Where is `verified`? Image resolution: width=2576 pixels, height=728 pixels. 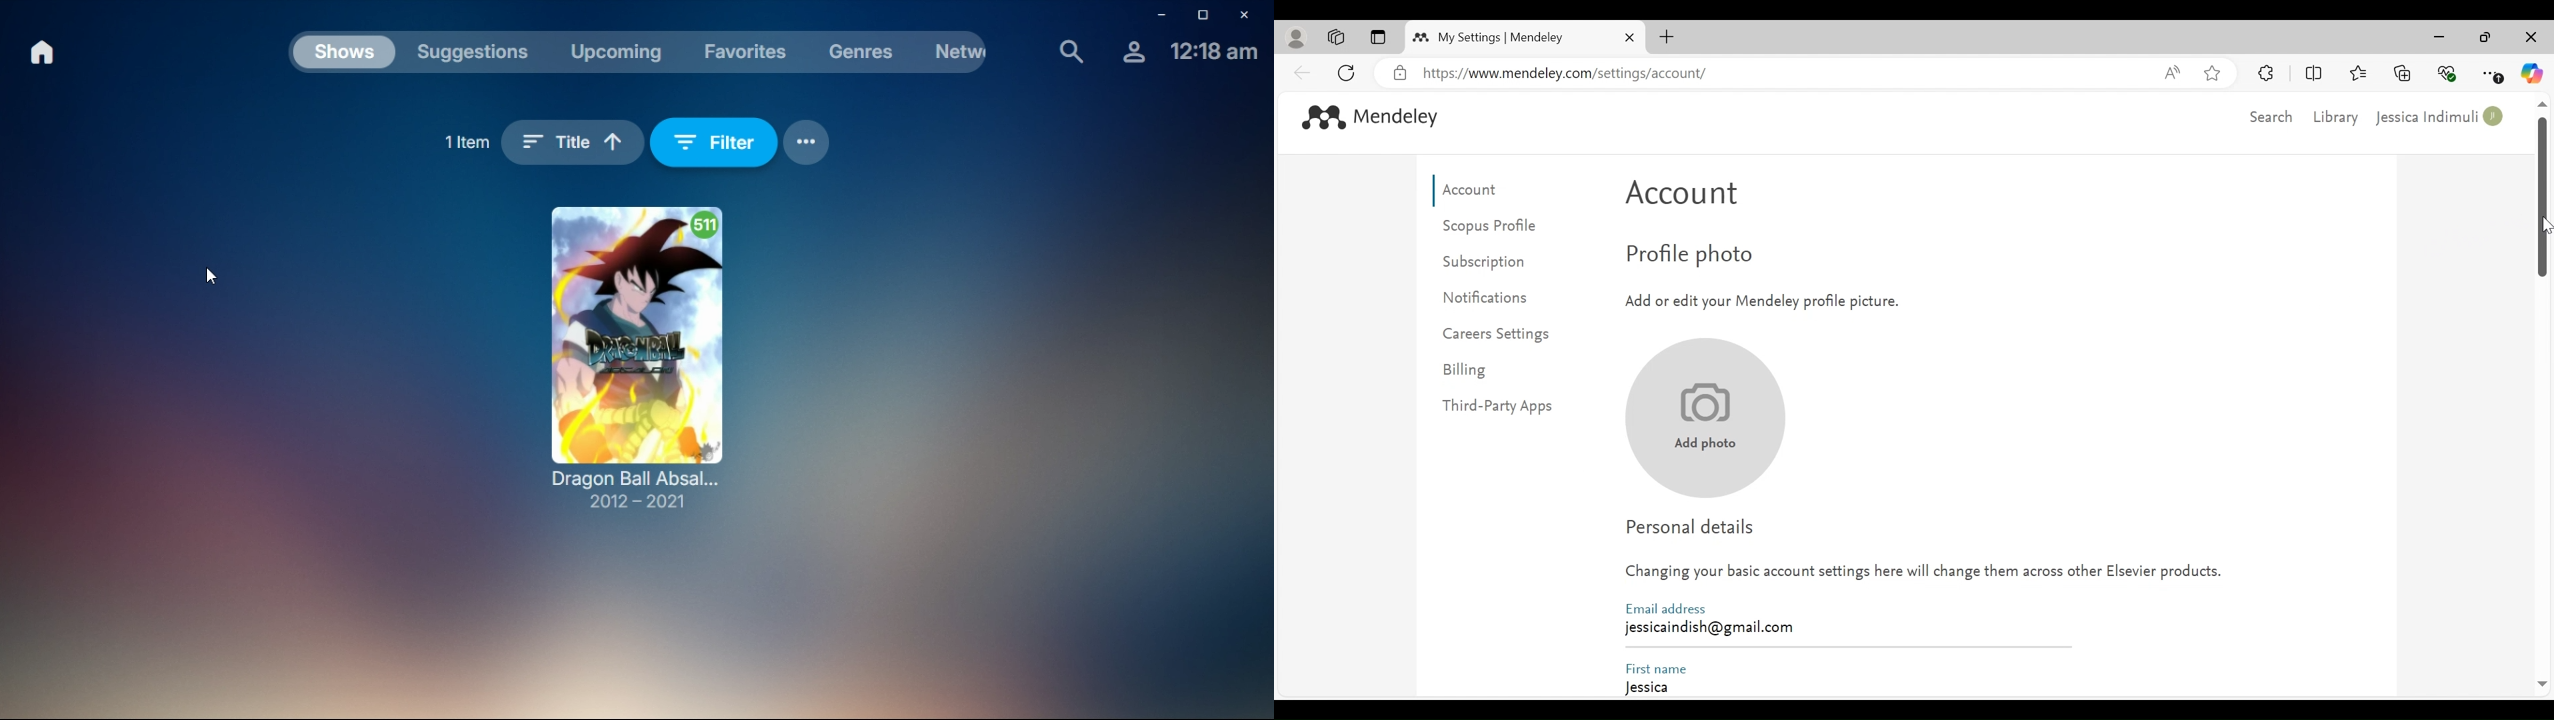 verified is located at coordinates (1400, 73).